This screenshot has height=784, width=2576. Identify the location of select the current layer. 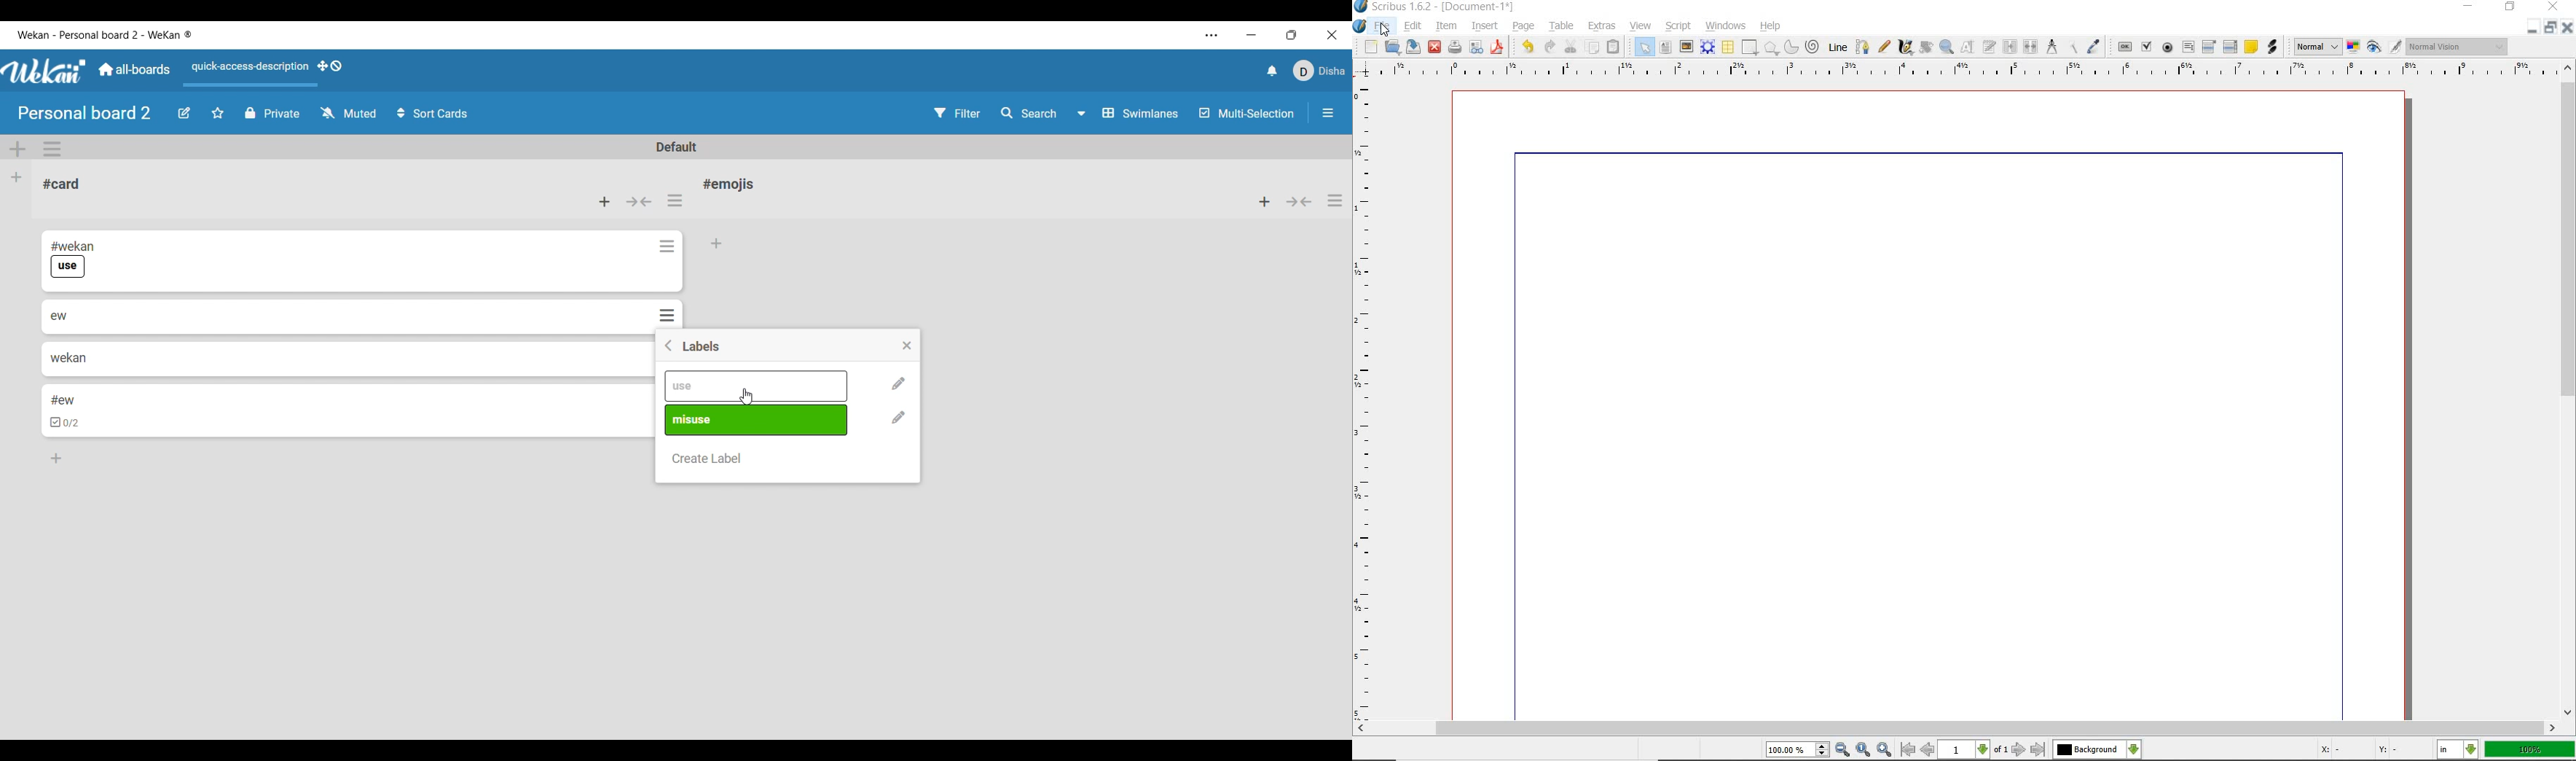
(2097, 749).